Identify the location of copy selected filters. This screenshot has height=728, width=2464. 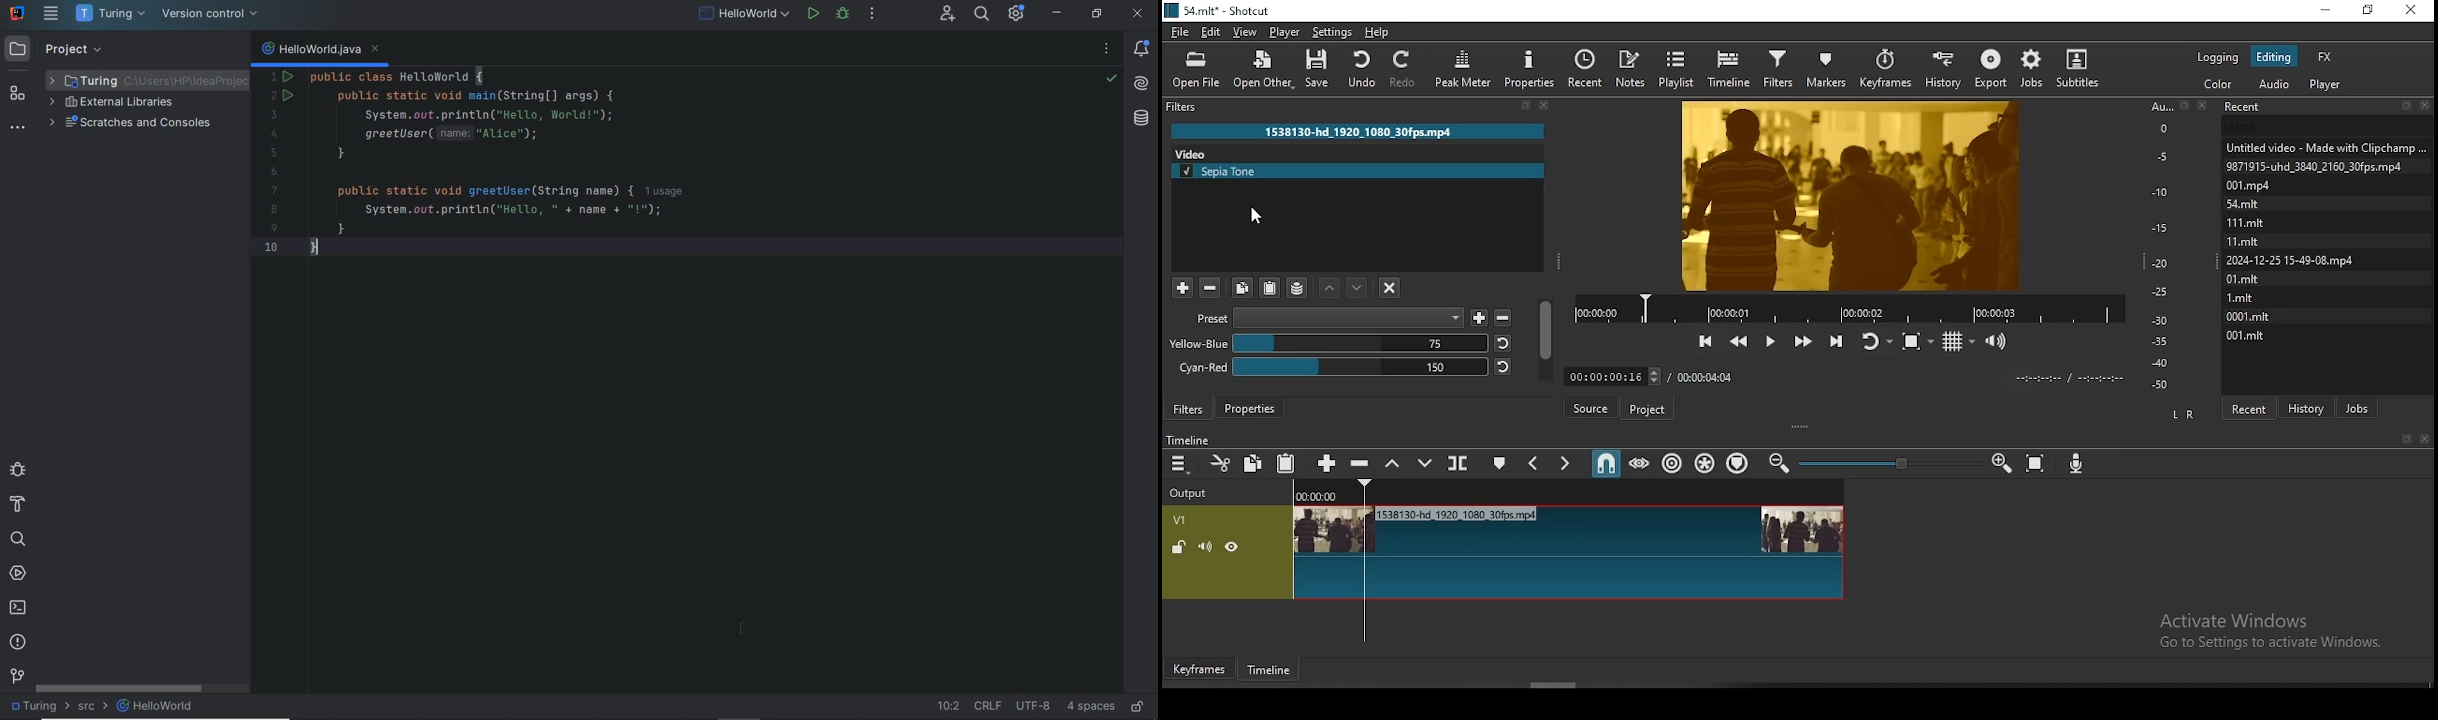
(1244, 289).